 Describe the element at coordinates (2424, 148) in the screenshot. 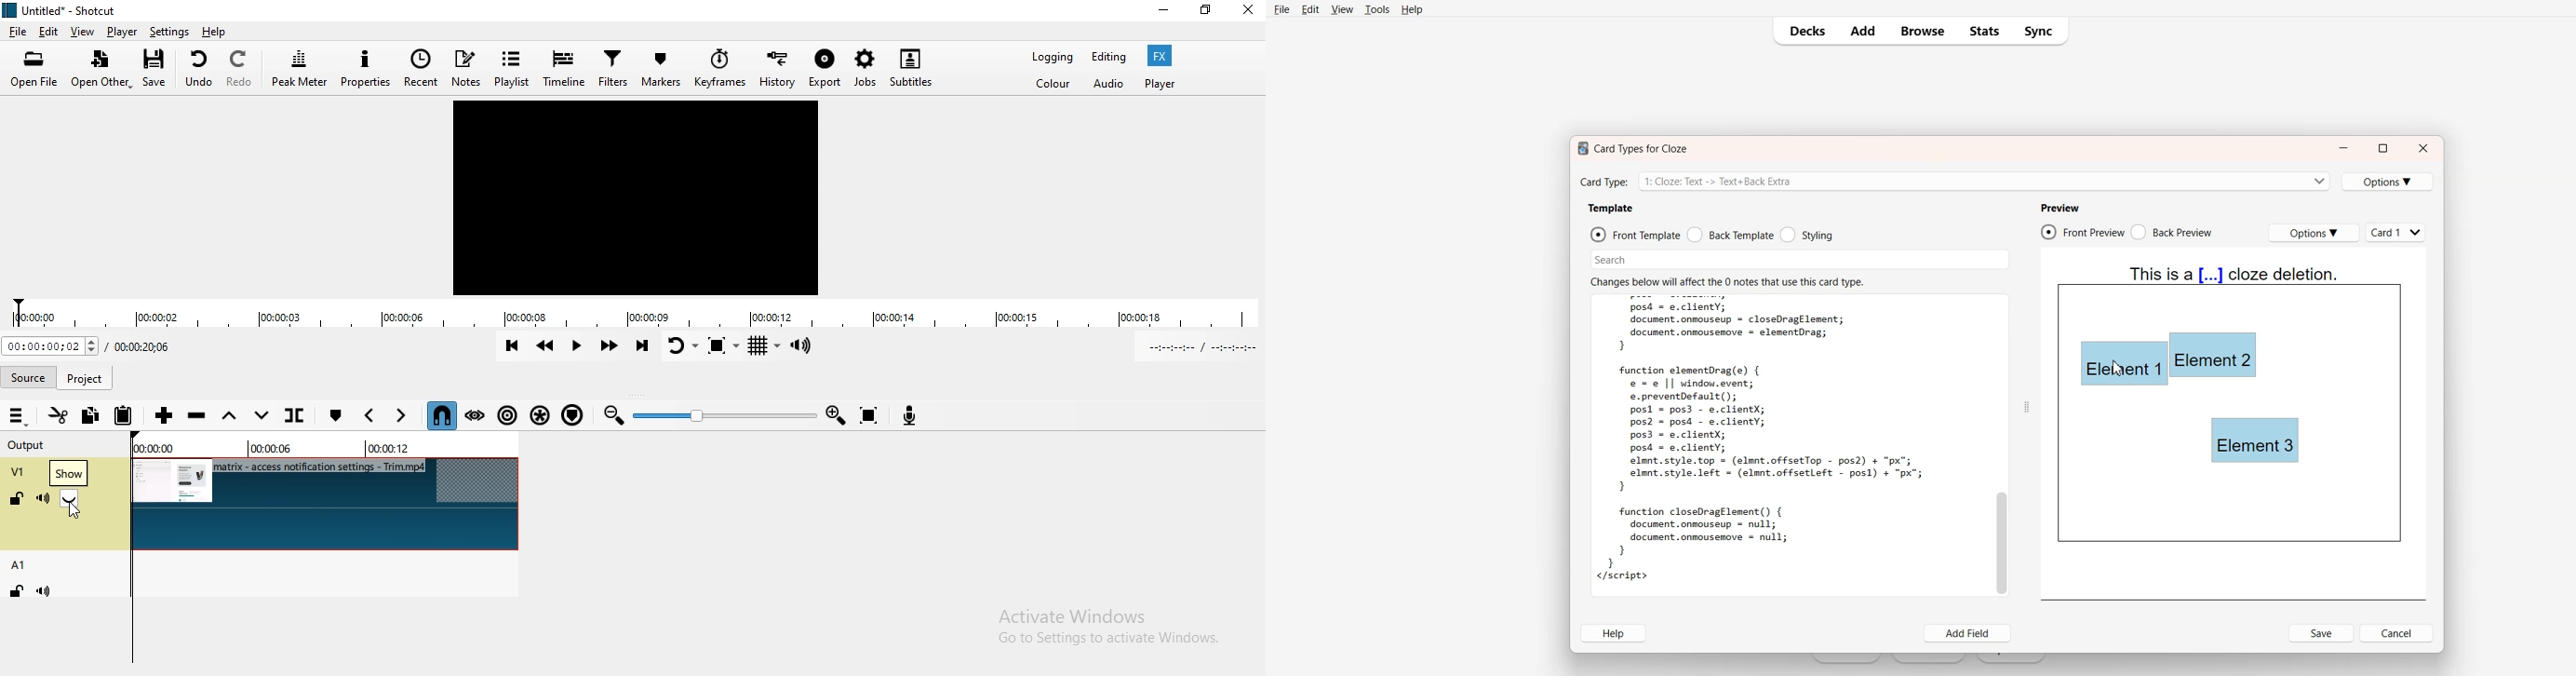

I see `Close` at that location.